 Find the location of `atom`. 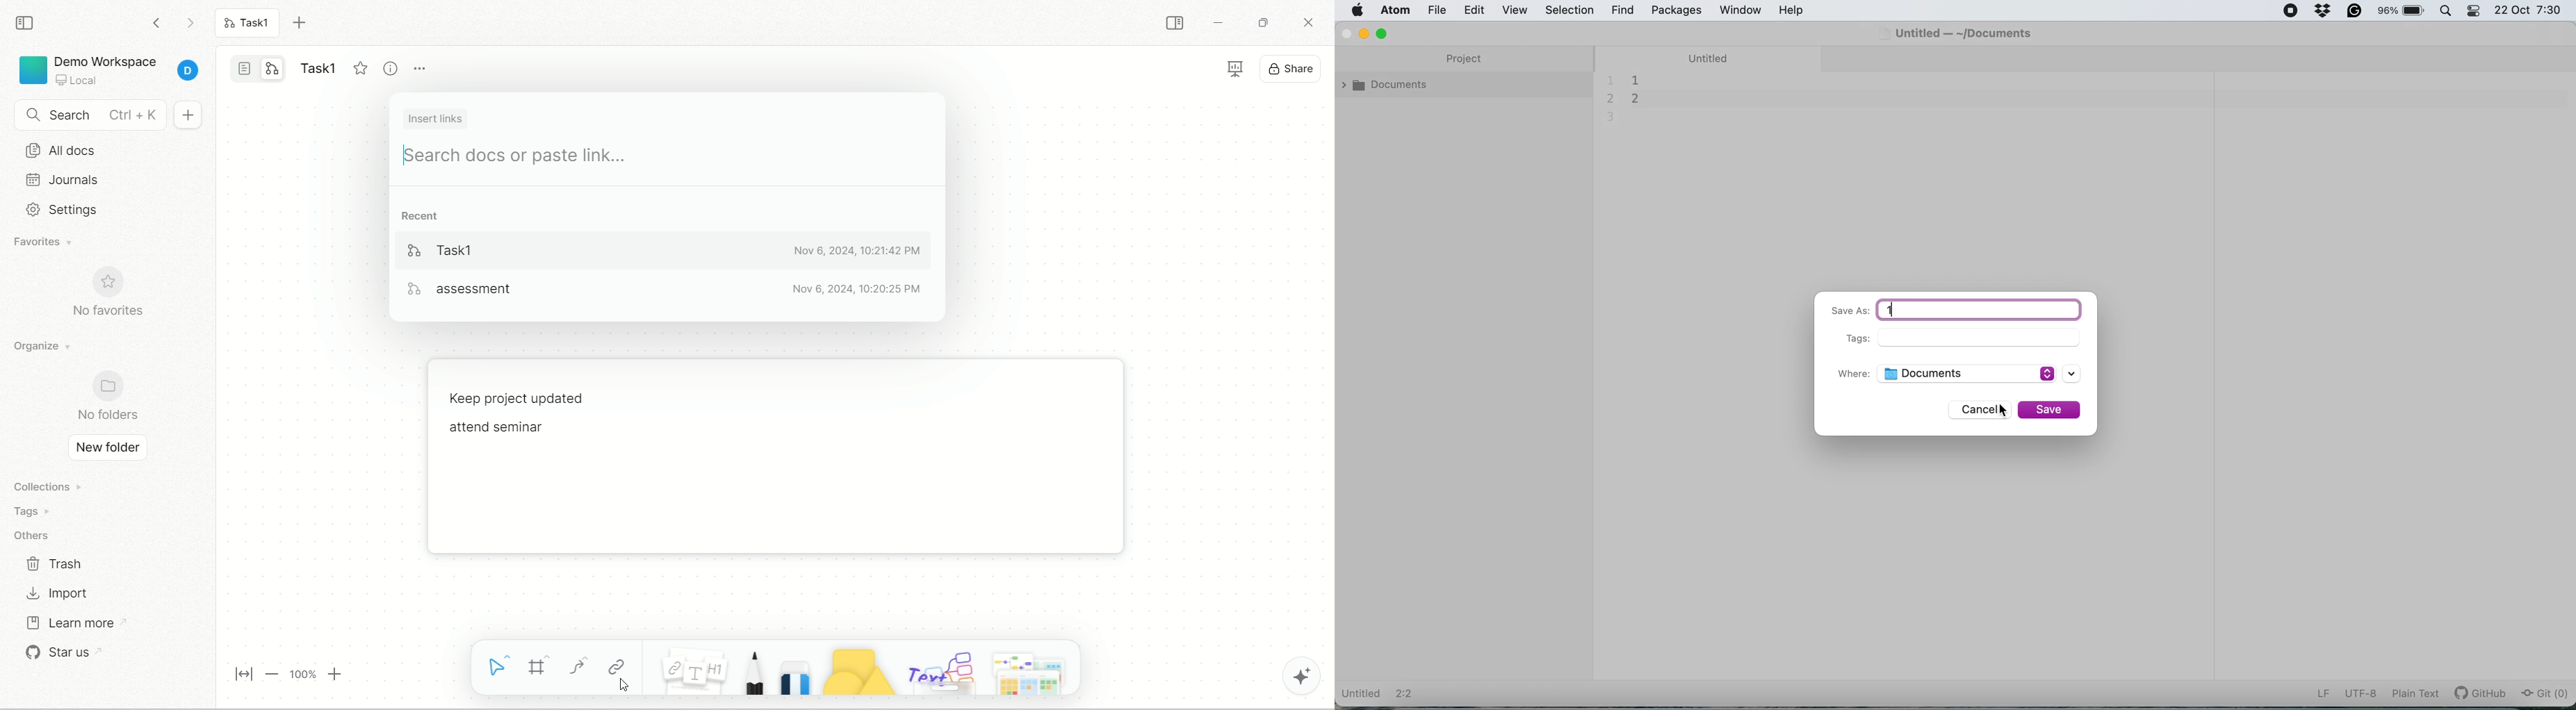

atom is located at coordinates (1398, 12).